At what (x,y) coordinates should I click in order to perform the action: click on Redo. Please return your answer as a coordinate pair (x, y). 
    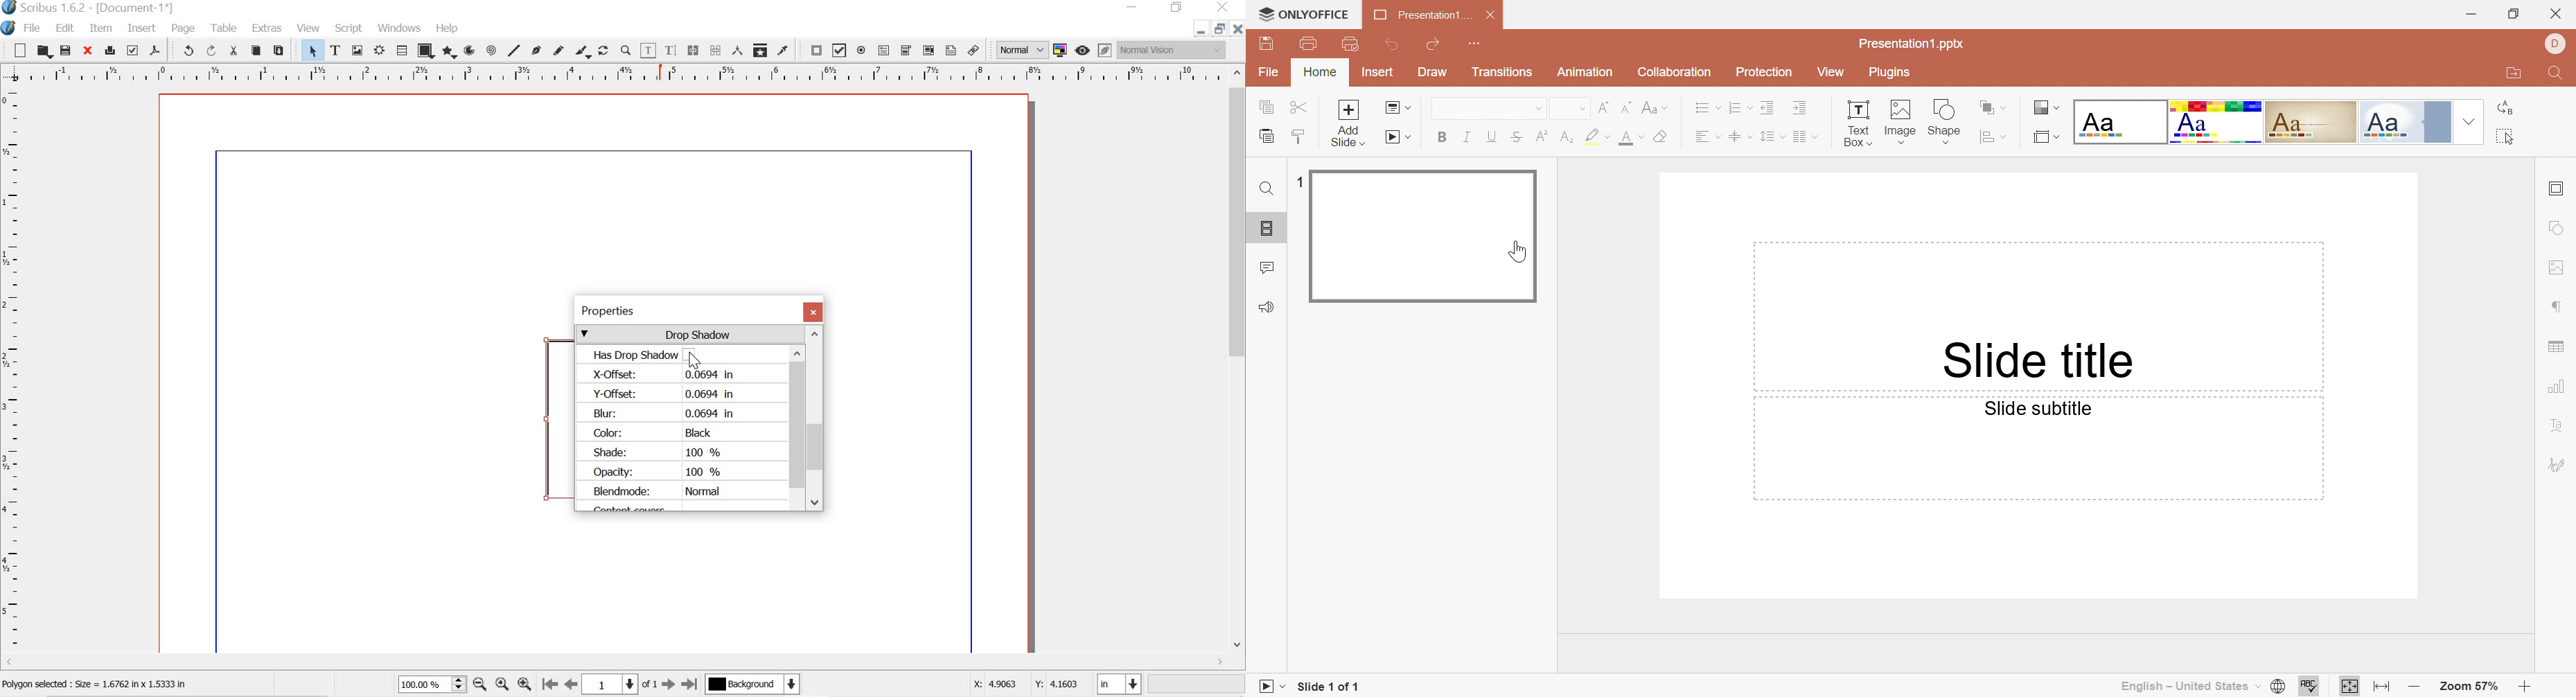
    Looking at the image, I should click on (1433, 44).